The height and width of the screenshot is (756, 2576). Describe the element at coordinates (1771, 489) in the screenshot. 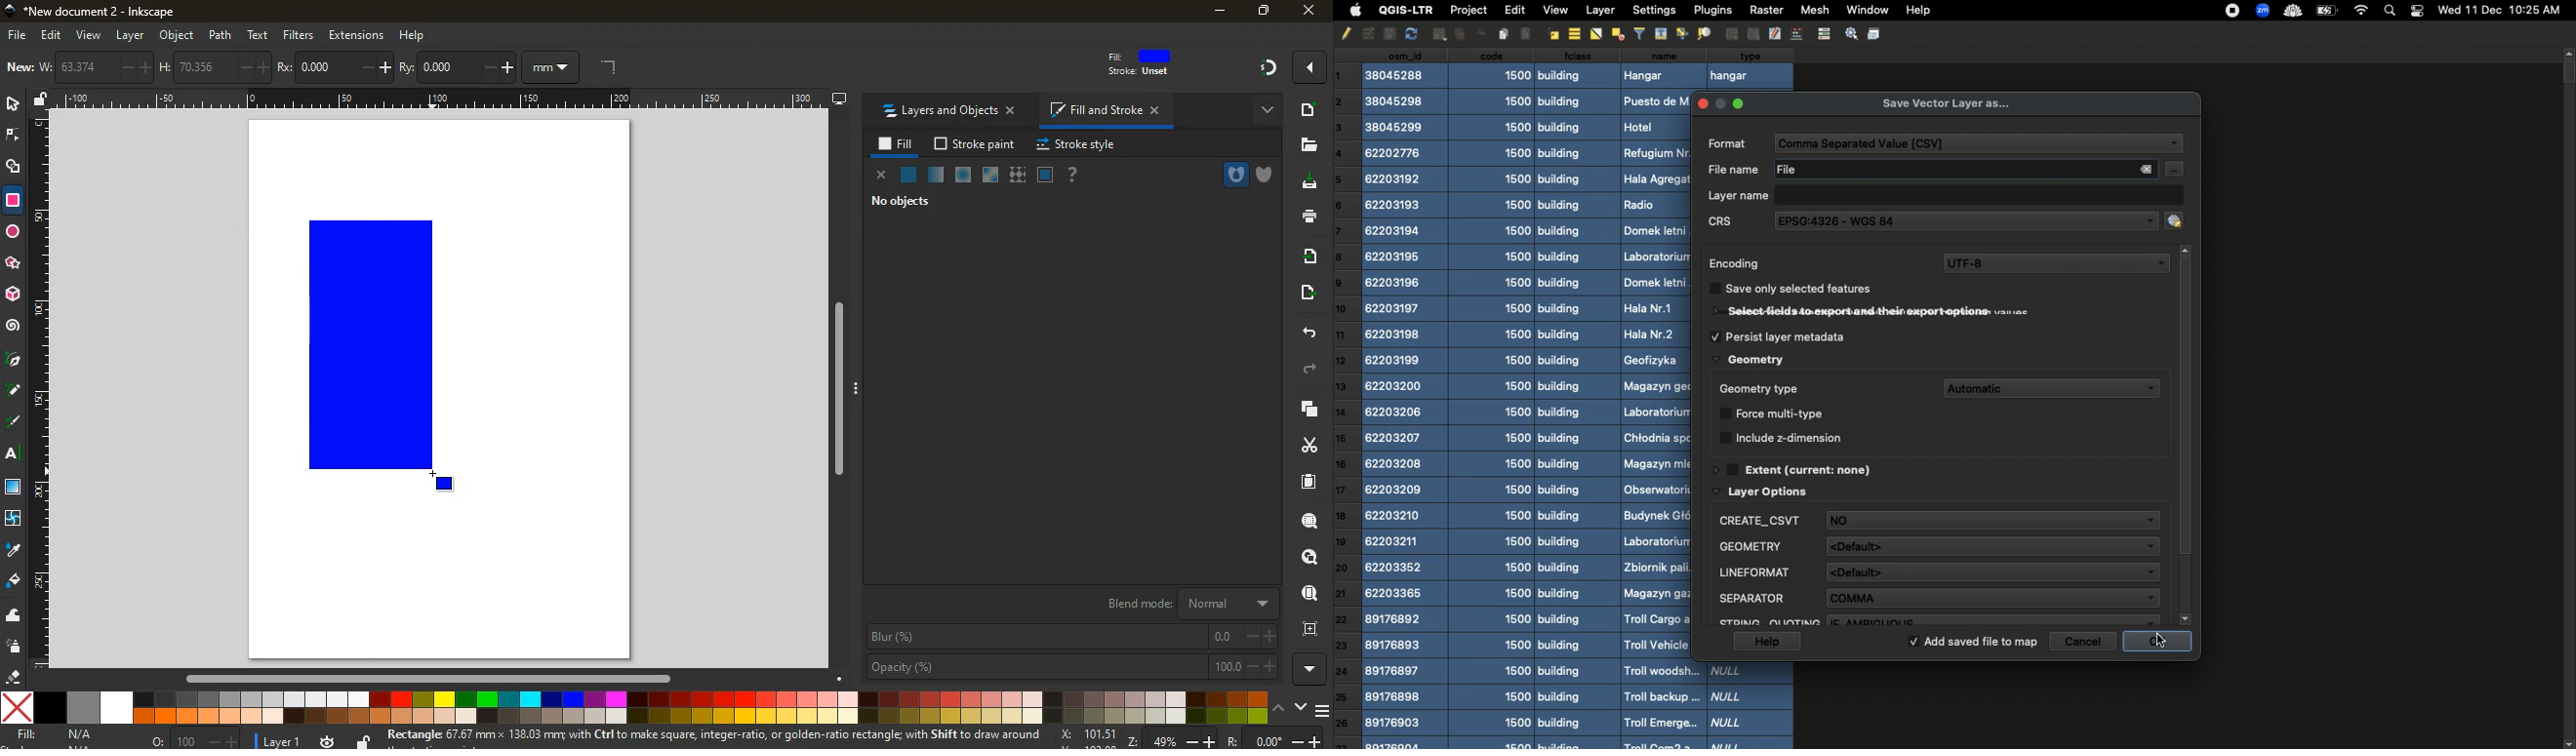

I see `Layer options` at that location.